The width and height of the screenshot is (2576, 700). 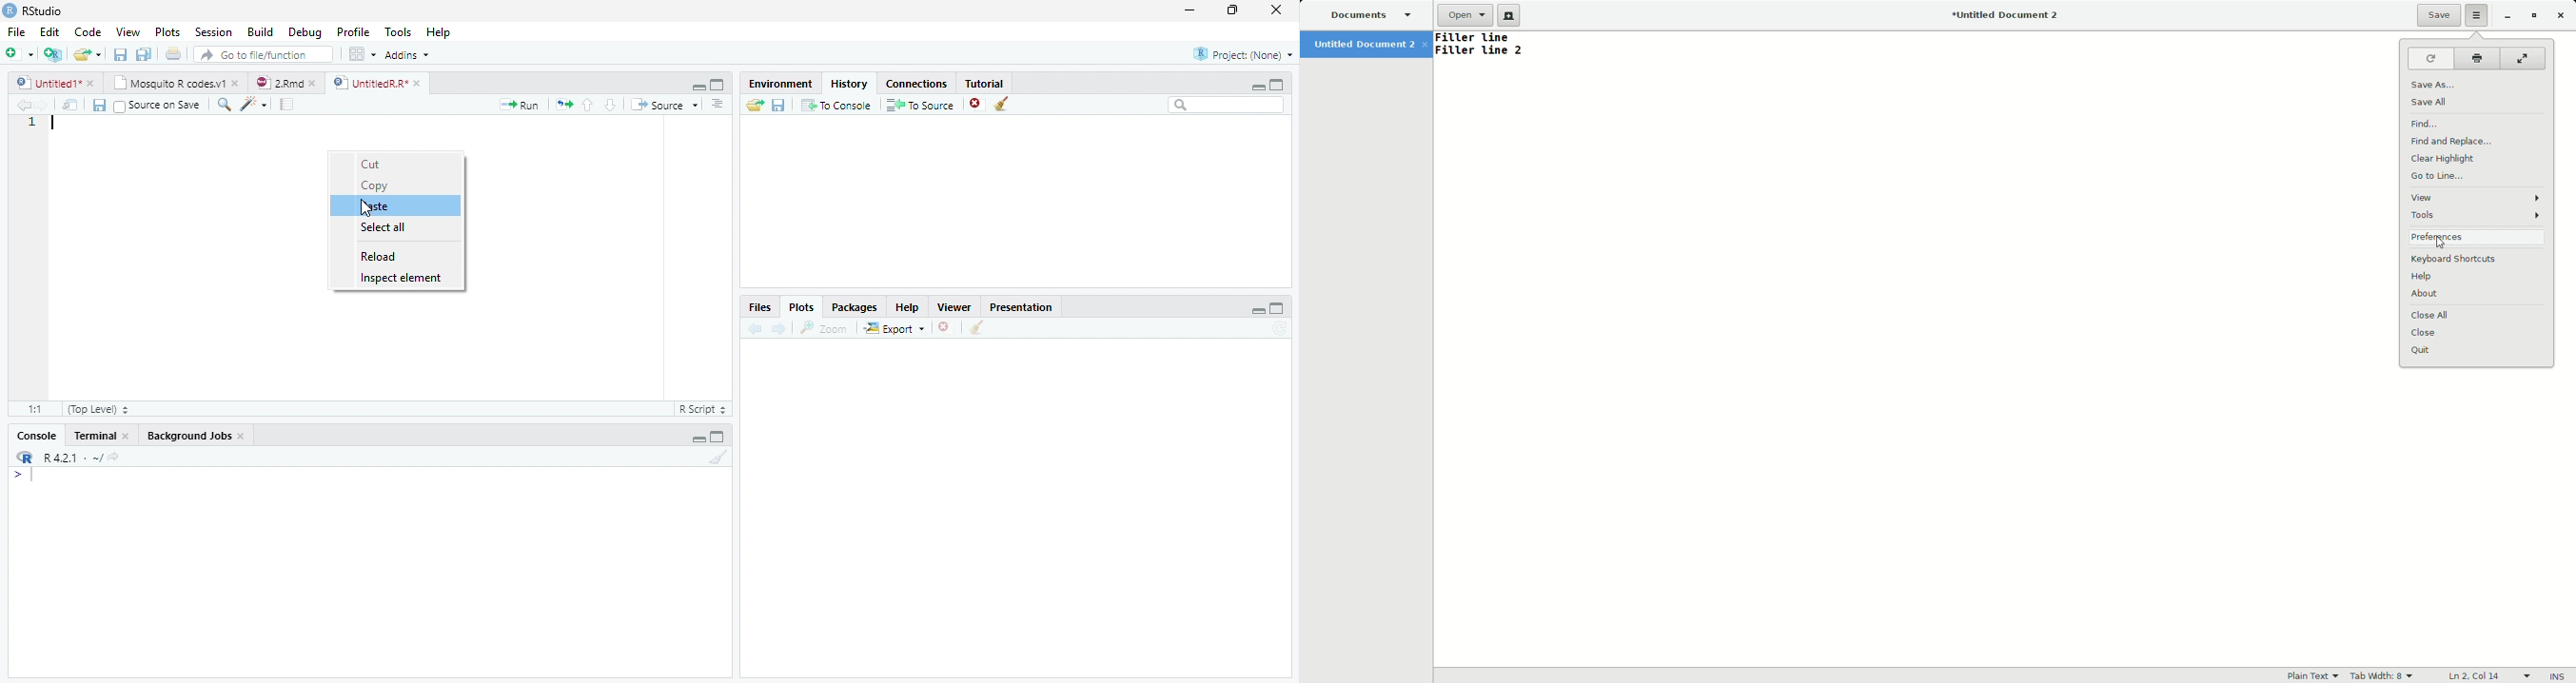 What do you see at coordinates (719, 438) in the screenshot?
I see `Maximize` at bounding box center [719, 438].